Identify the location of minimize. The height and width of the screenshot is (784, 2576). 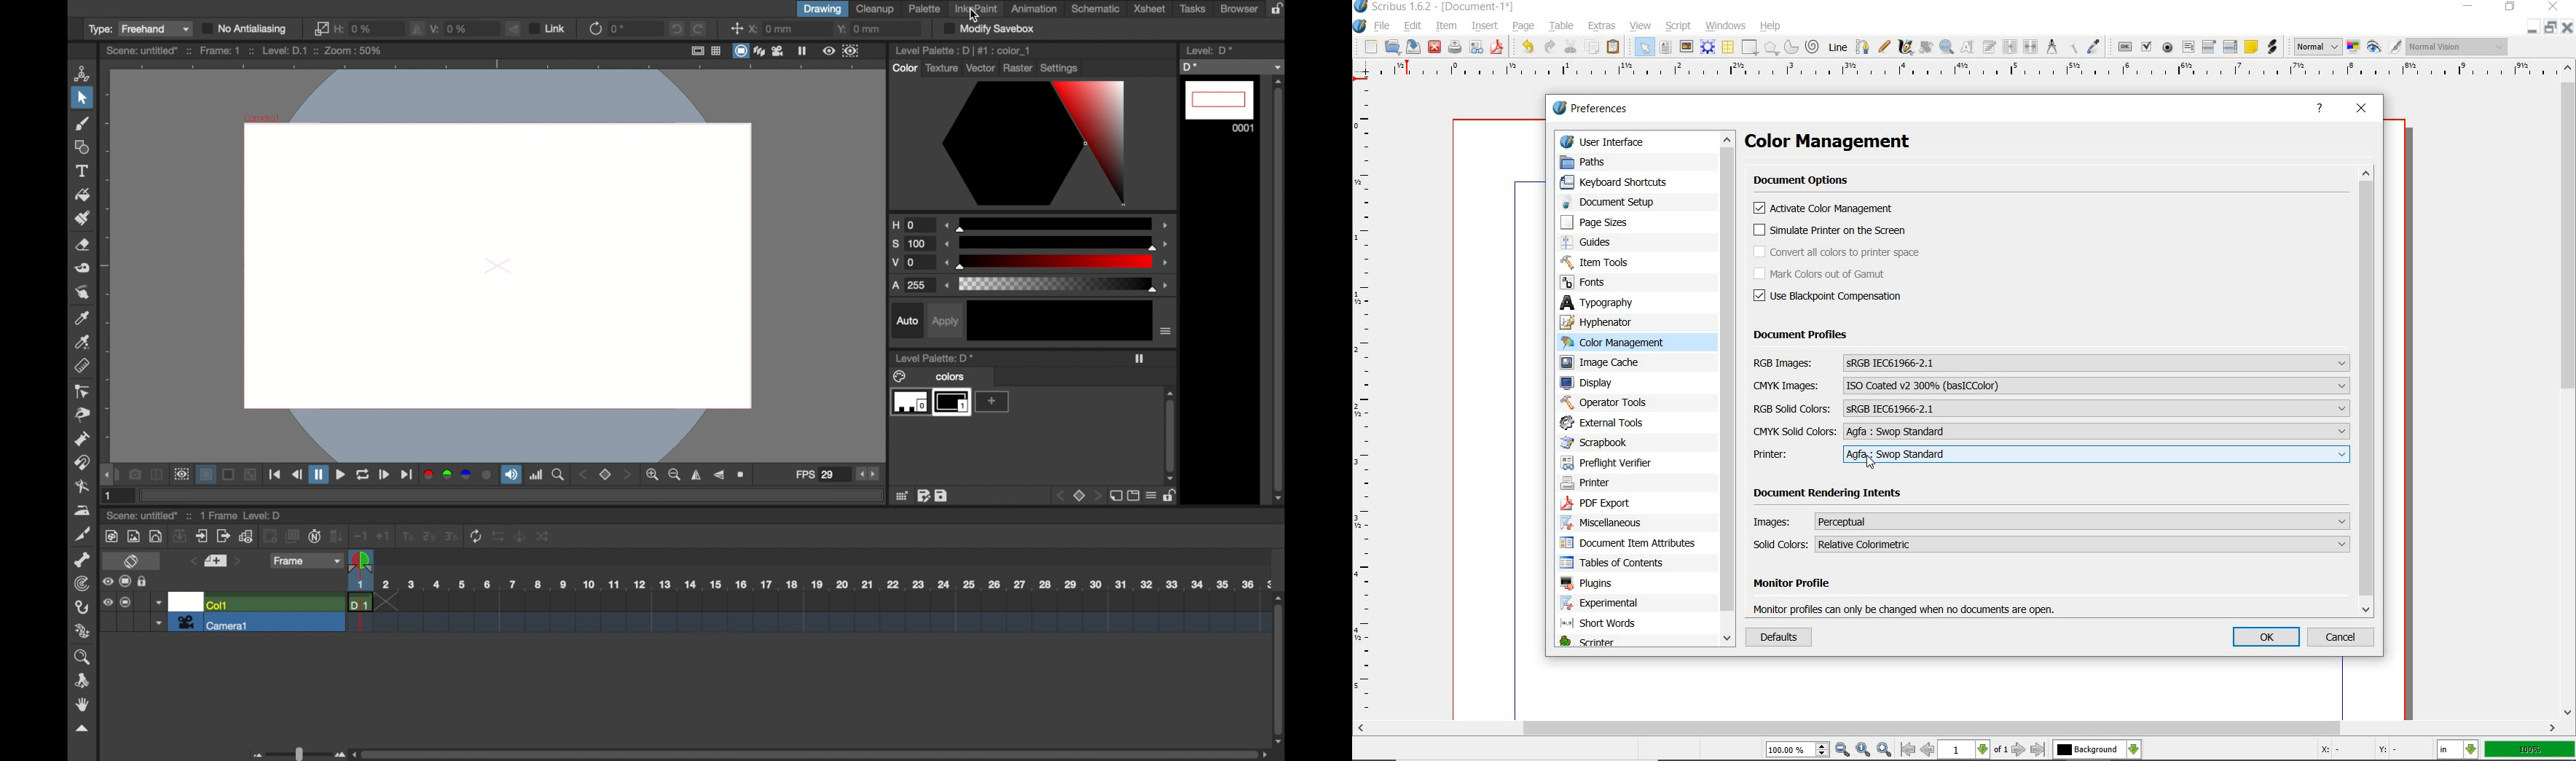
(2470, 7).